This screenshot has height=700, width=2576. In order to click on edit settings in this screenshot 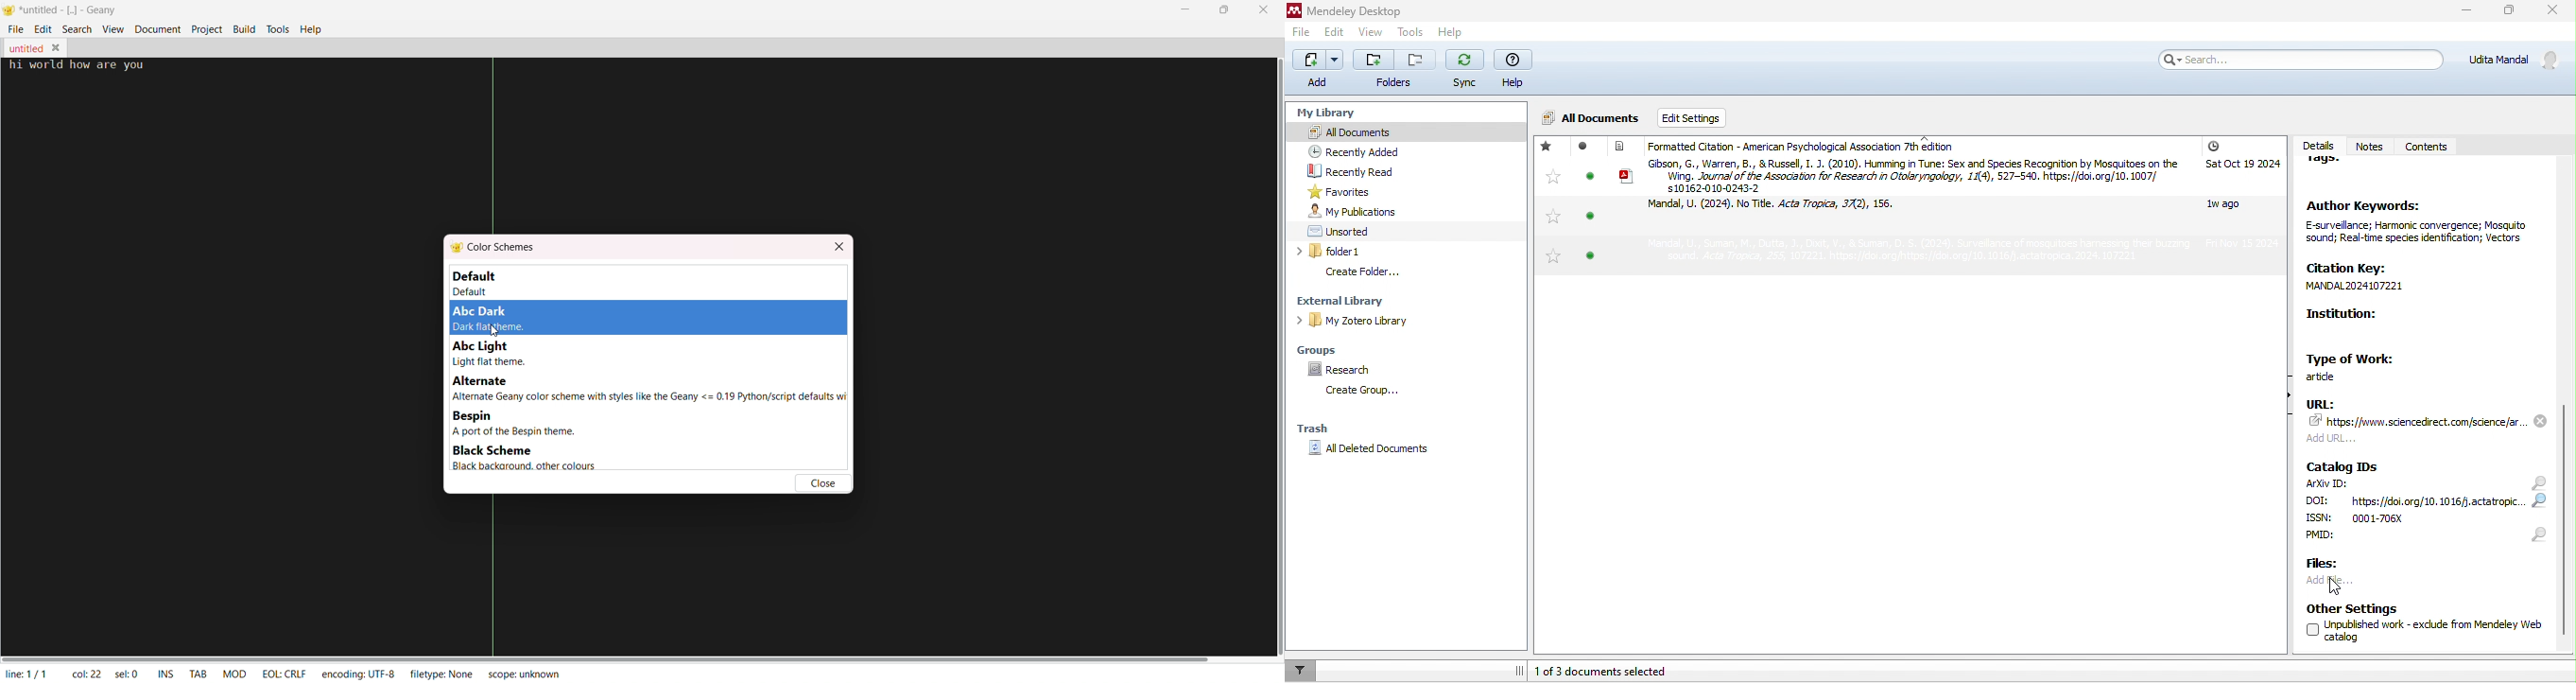, I will do `click(1711, 118)`.